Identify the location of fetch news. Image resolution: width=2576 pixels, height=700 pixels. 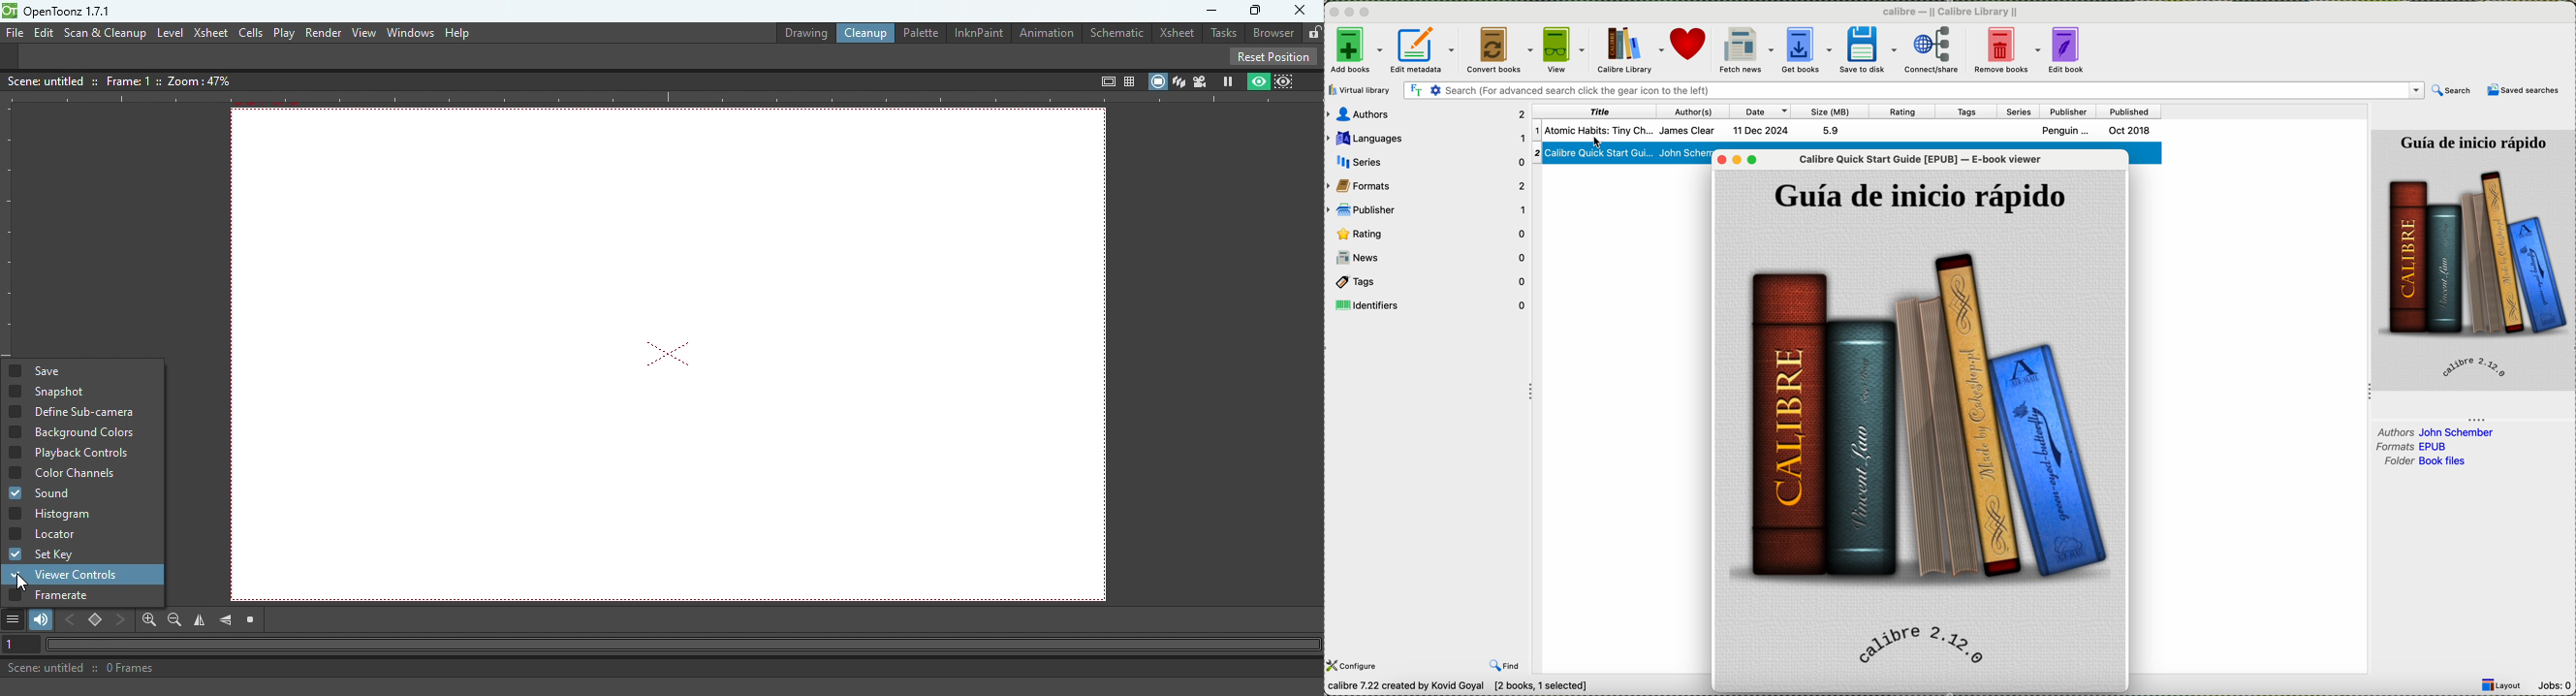
(1745, 50).